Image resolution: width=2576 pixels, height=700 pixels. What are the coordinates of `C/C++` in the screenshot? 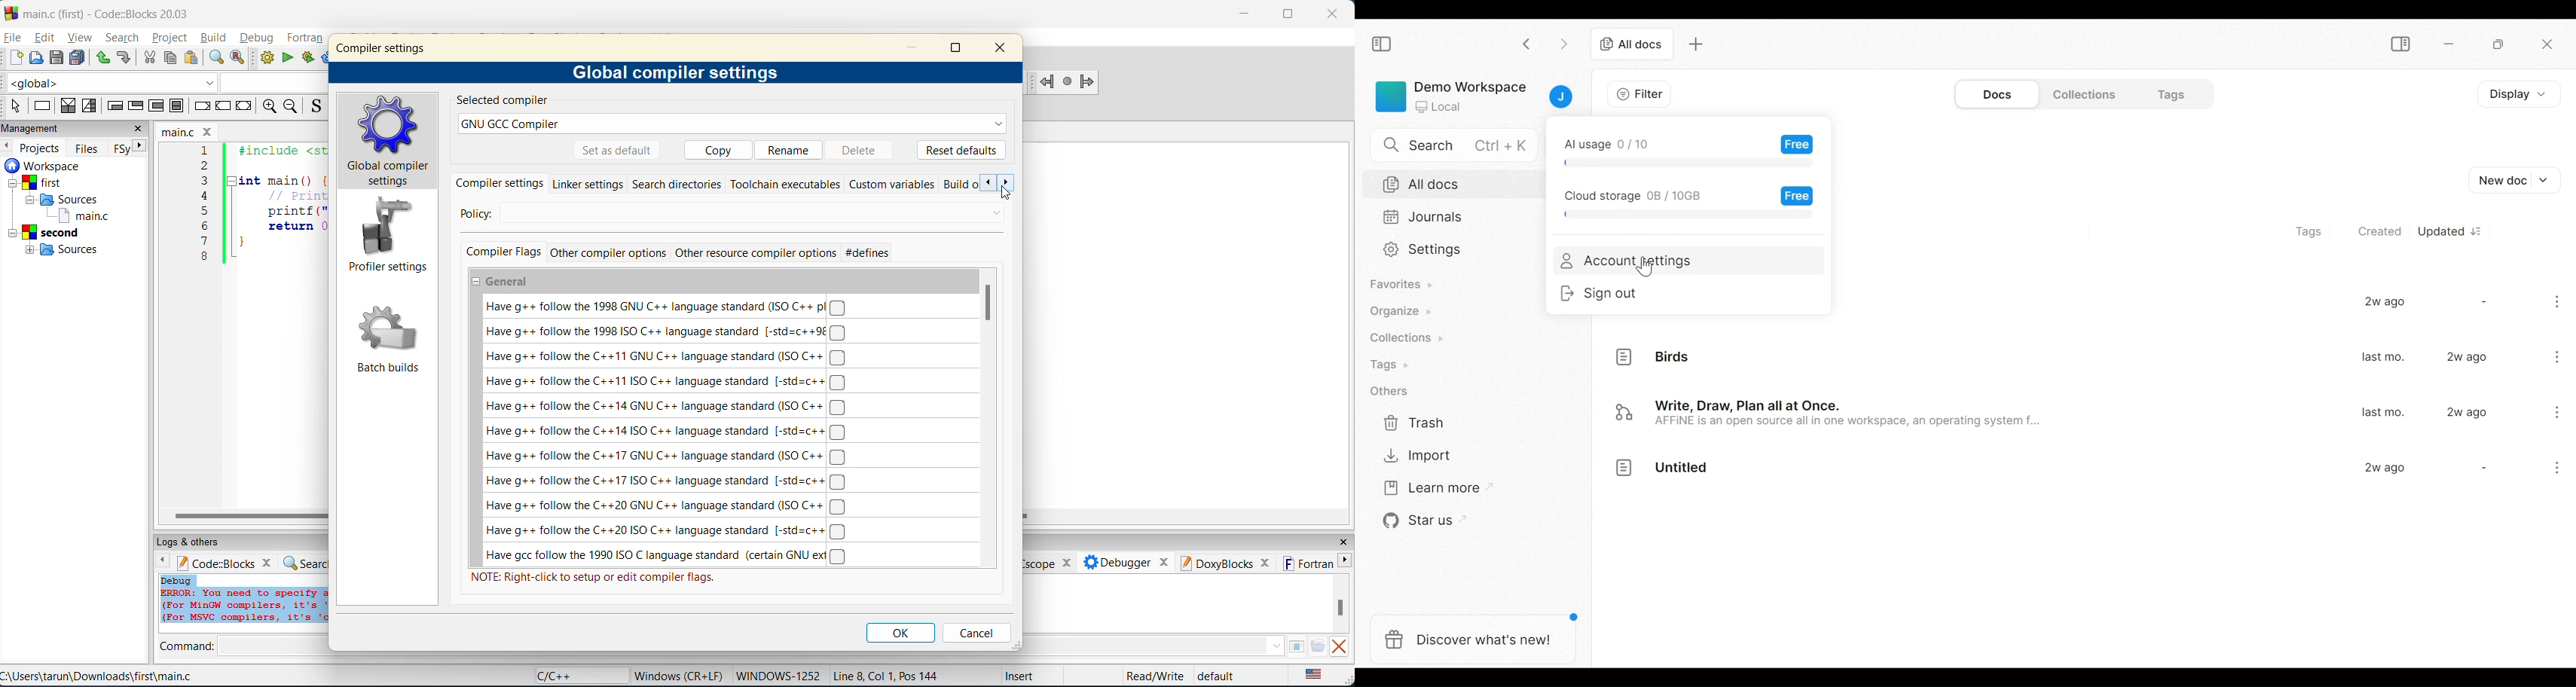 It's located at (562, 675).